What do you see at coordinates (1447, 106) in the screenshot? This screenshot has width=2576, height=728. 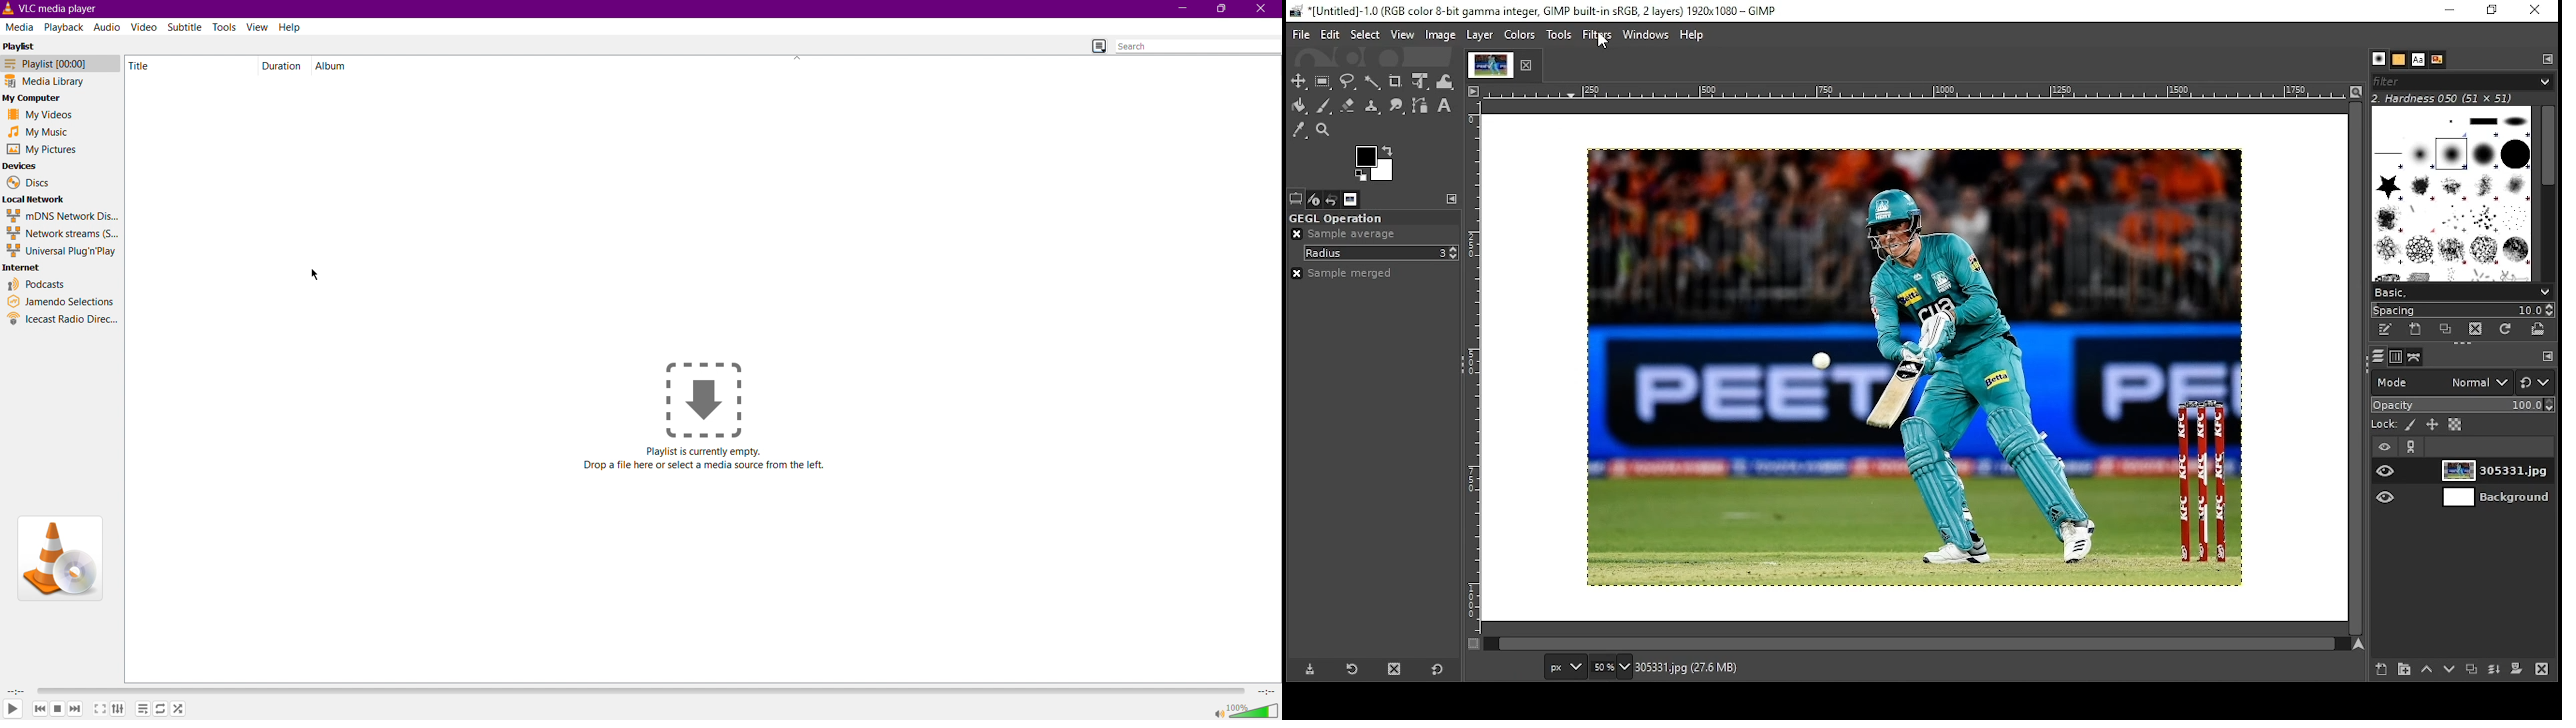 I see `text tool` at bounding box center [1447, 106].